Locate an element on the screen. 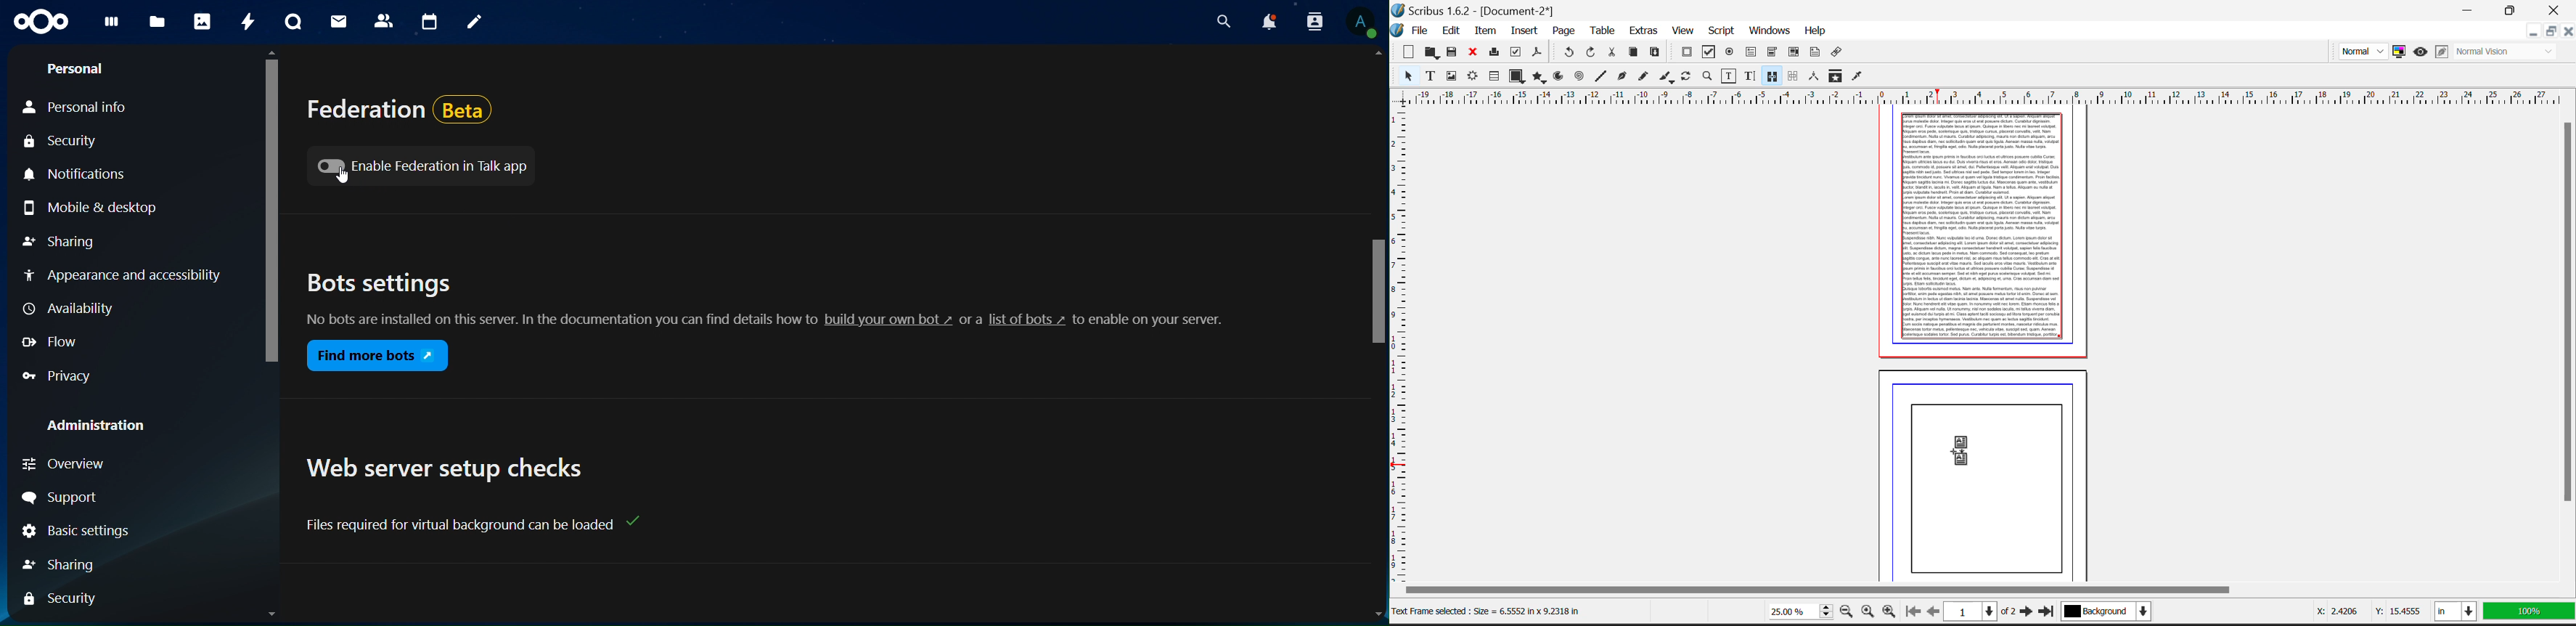 This screenshot has width=2576, height=644. Zoom Settings is located at coordinates (1871, 612).